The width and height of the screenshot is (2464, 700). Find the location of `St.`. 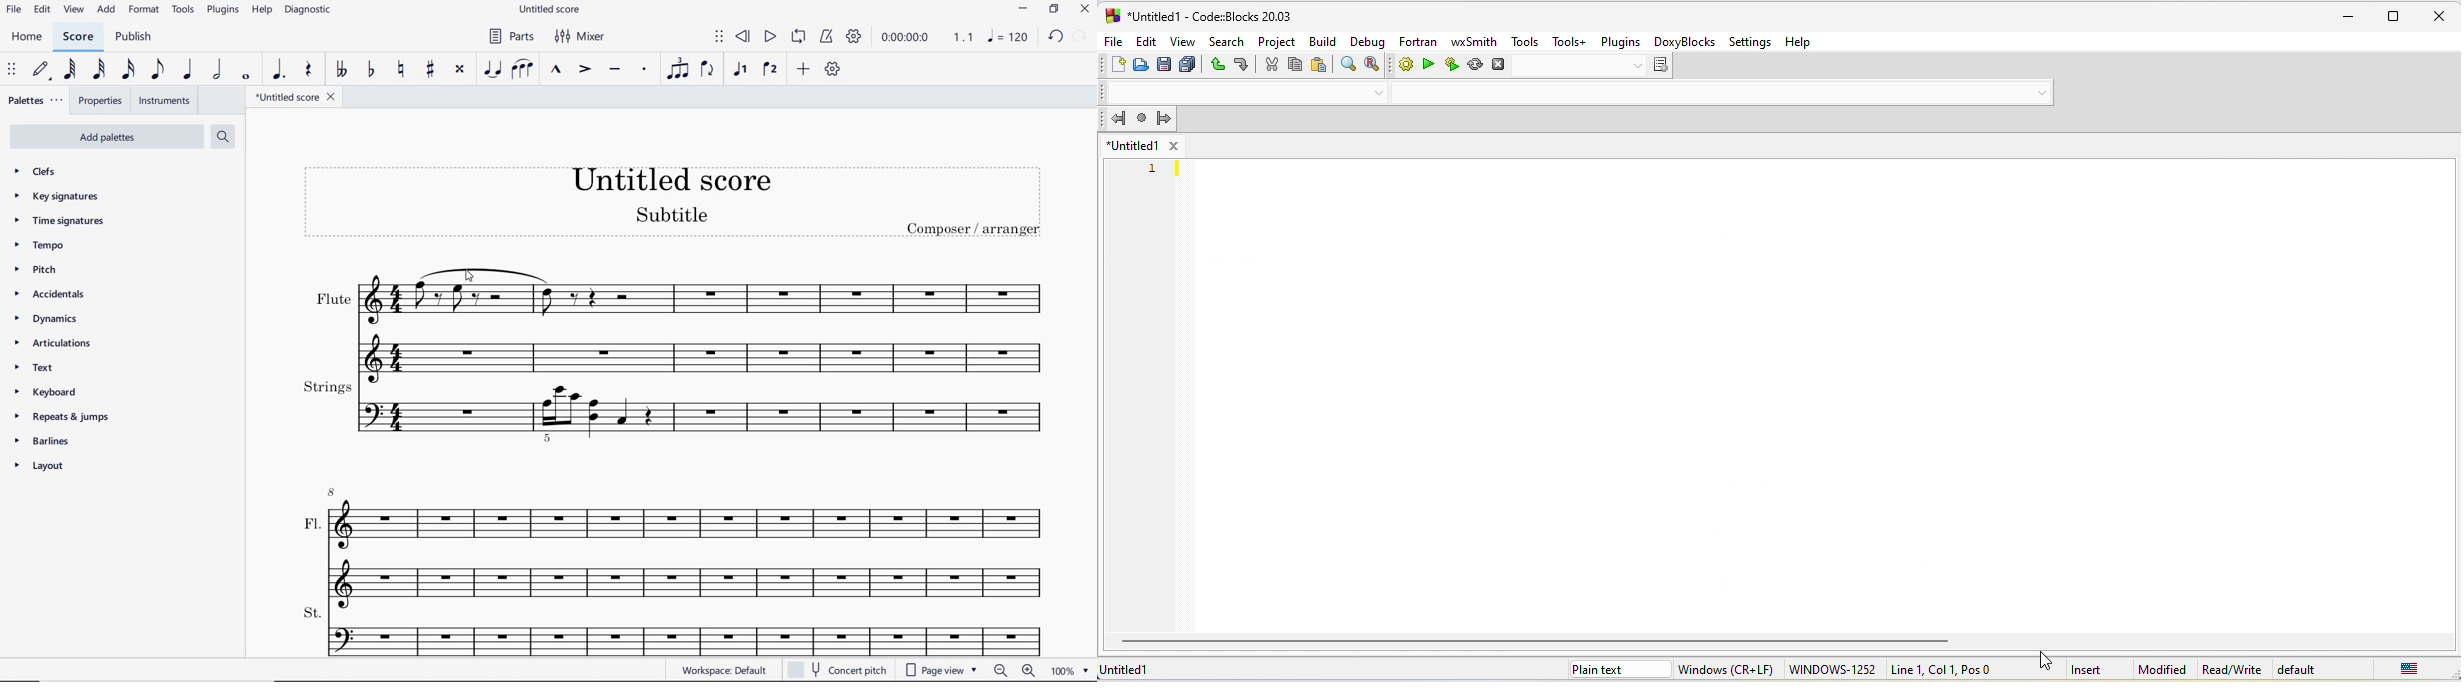

St. is located at coordinates (675, 631).